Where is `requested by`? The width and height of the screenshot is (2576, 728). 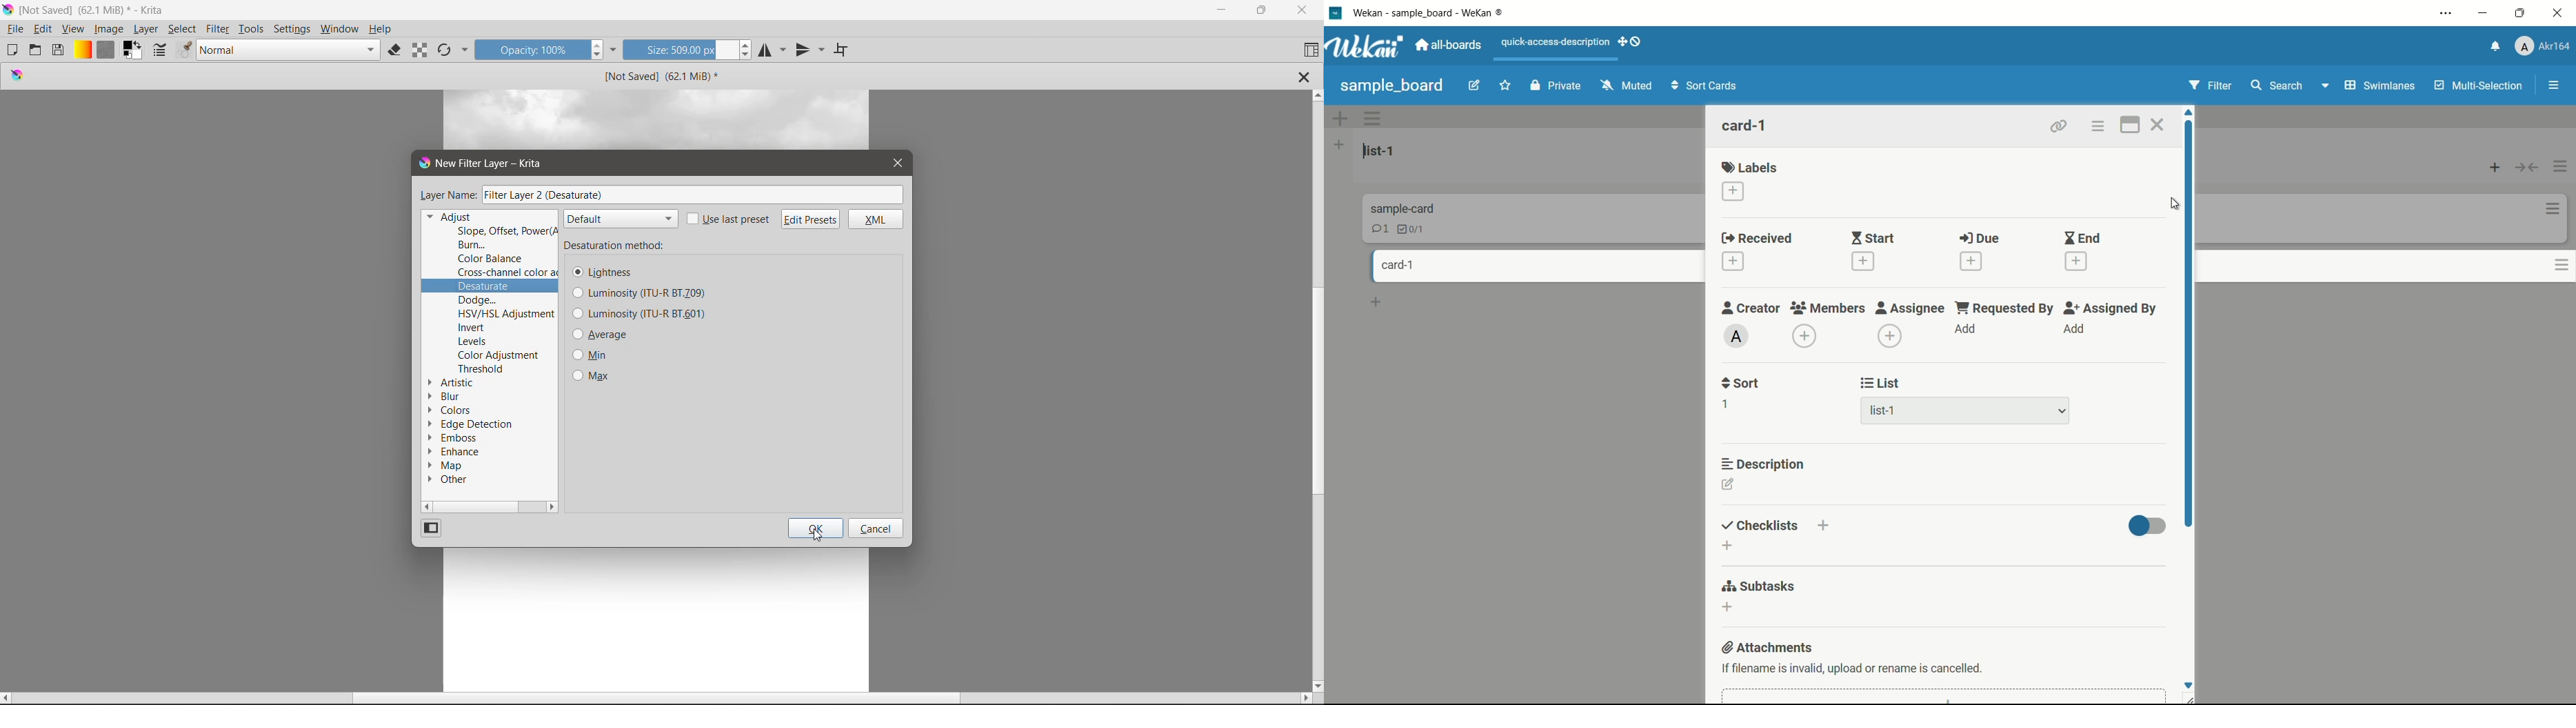
requested by is located at coordinates (2004, 307).